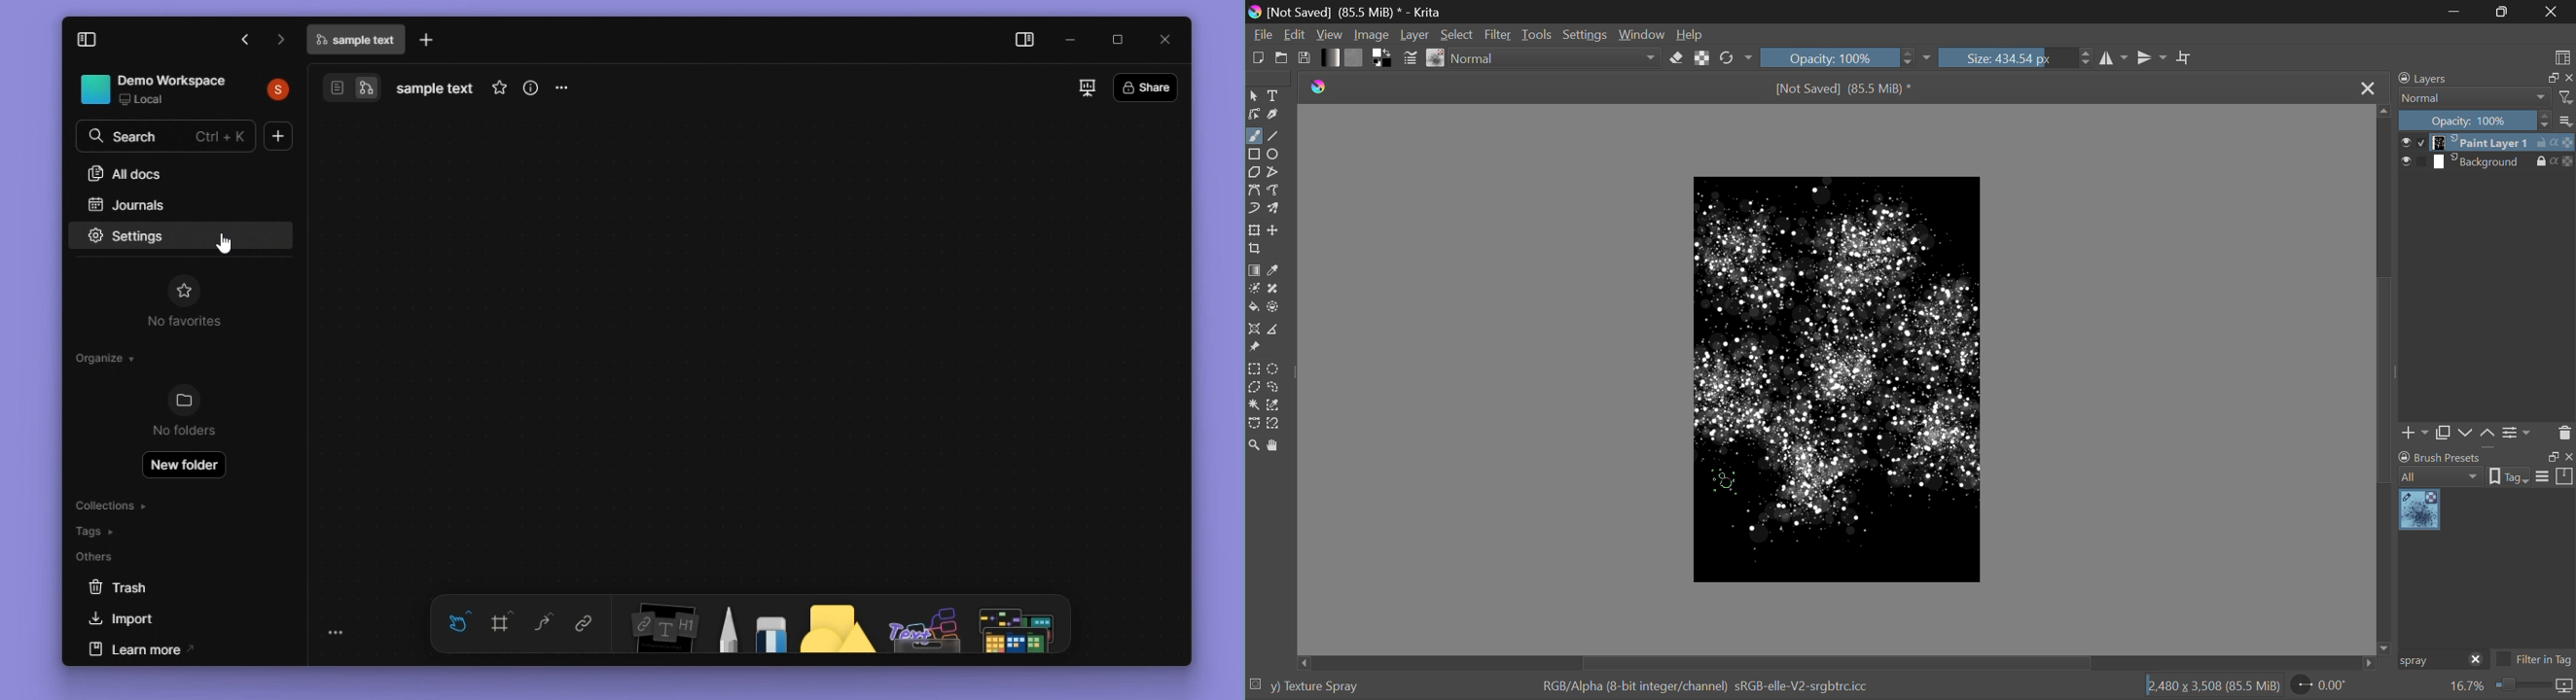 Image resolution: width=2576 pixels, height=700 pixels. Describe the element at coordinates (1278, 424) in the screenshot. I see `Magnetic Selection` at that location.